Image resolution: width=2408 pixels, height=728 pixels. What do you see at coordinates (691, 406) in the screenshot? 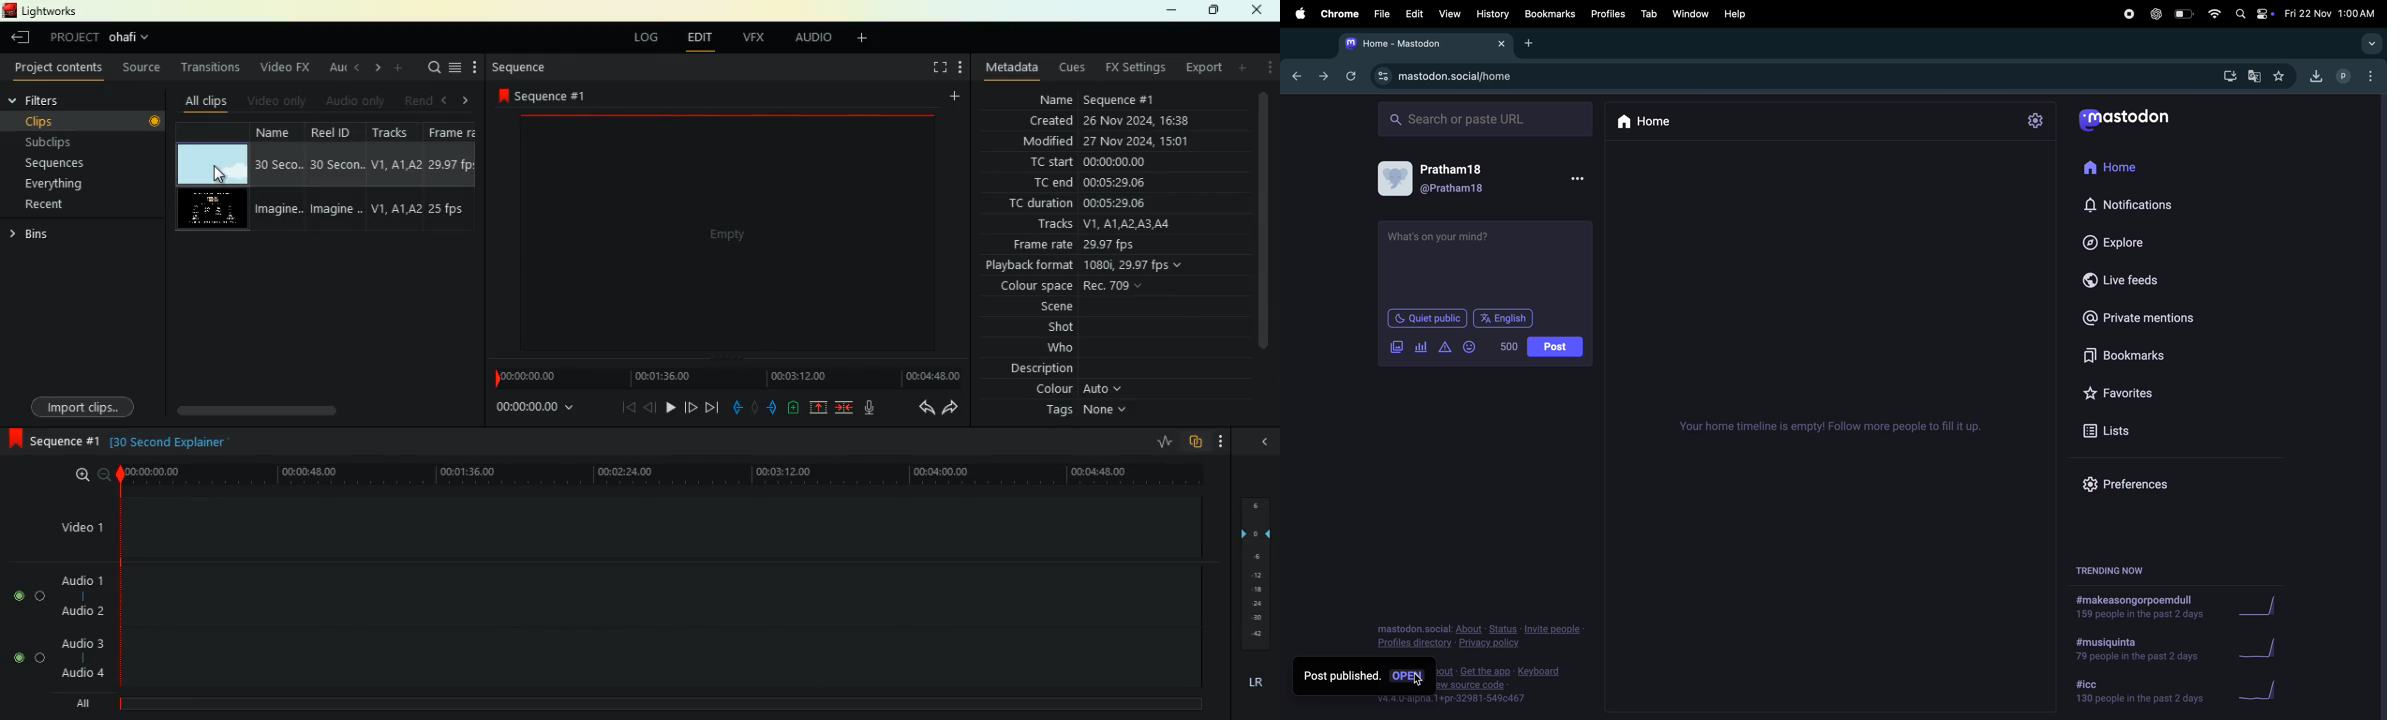
I see `forward` at bounding box center [691, 406].